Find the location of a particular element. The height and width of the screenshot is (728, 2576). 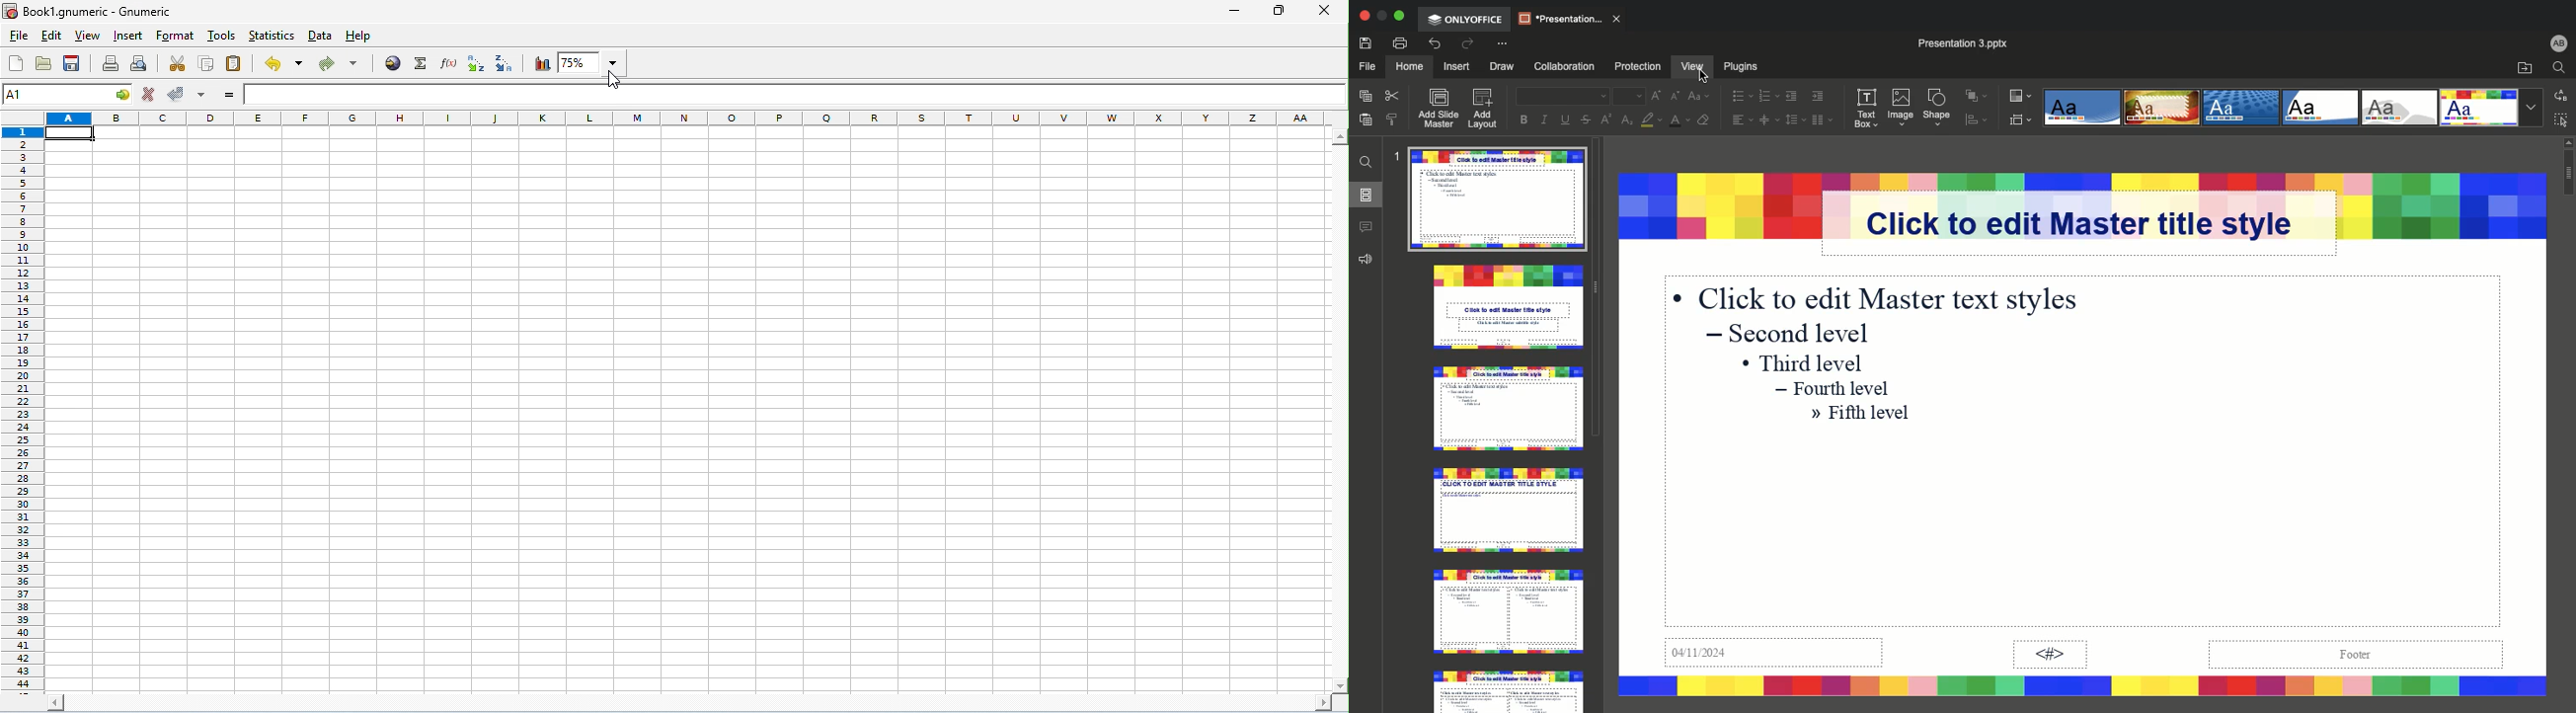

Find and replace is located at coordinates (1367, 160).